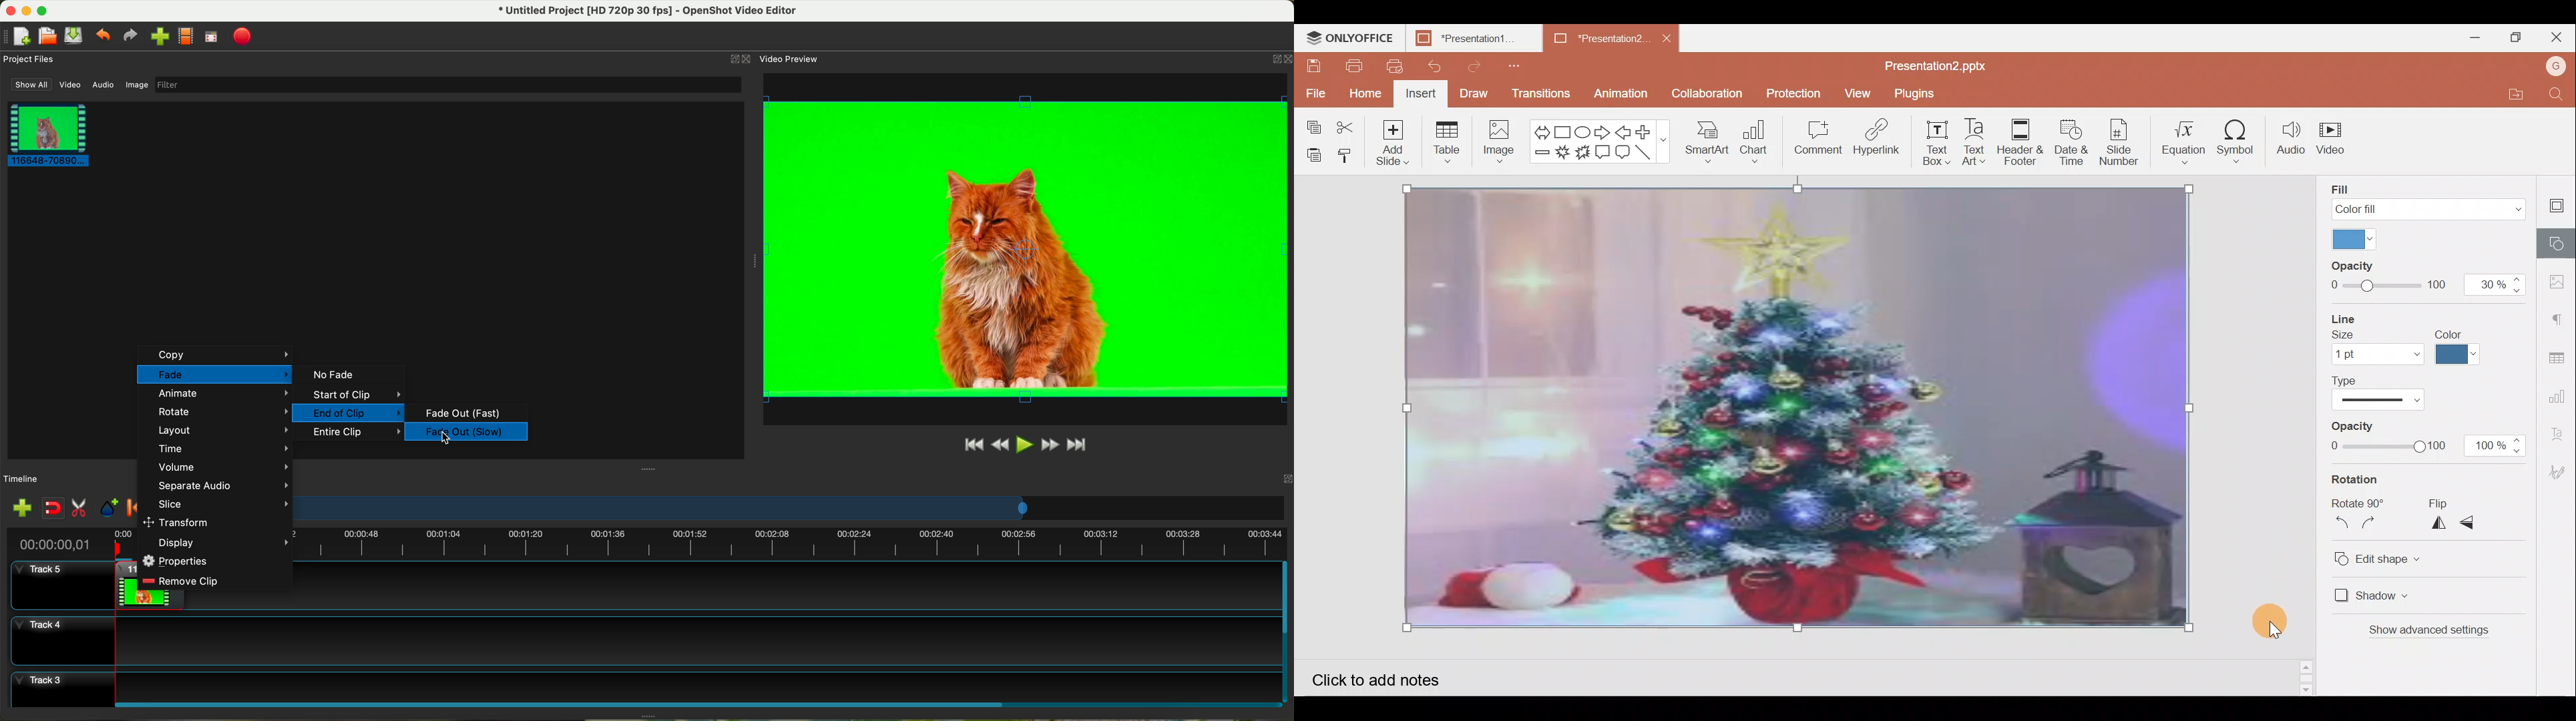 This screenshot has height=728, width=2576. I want to click on Rectangular callout, so click(1604, 152).